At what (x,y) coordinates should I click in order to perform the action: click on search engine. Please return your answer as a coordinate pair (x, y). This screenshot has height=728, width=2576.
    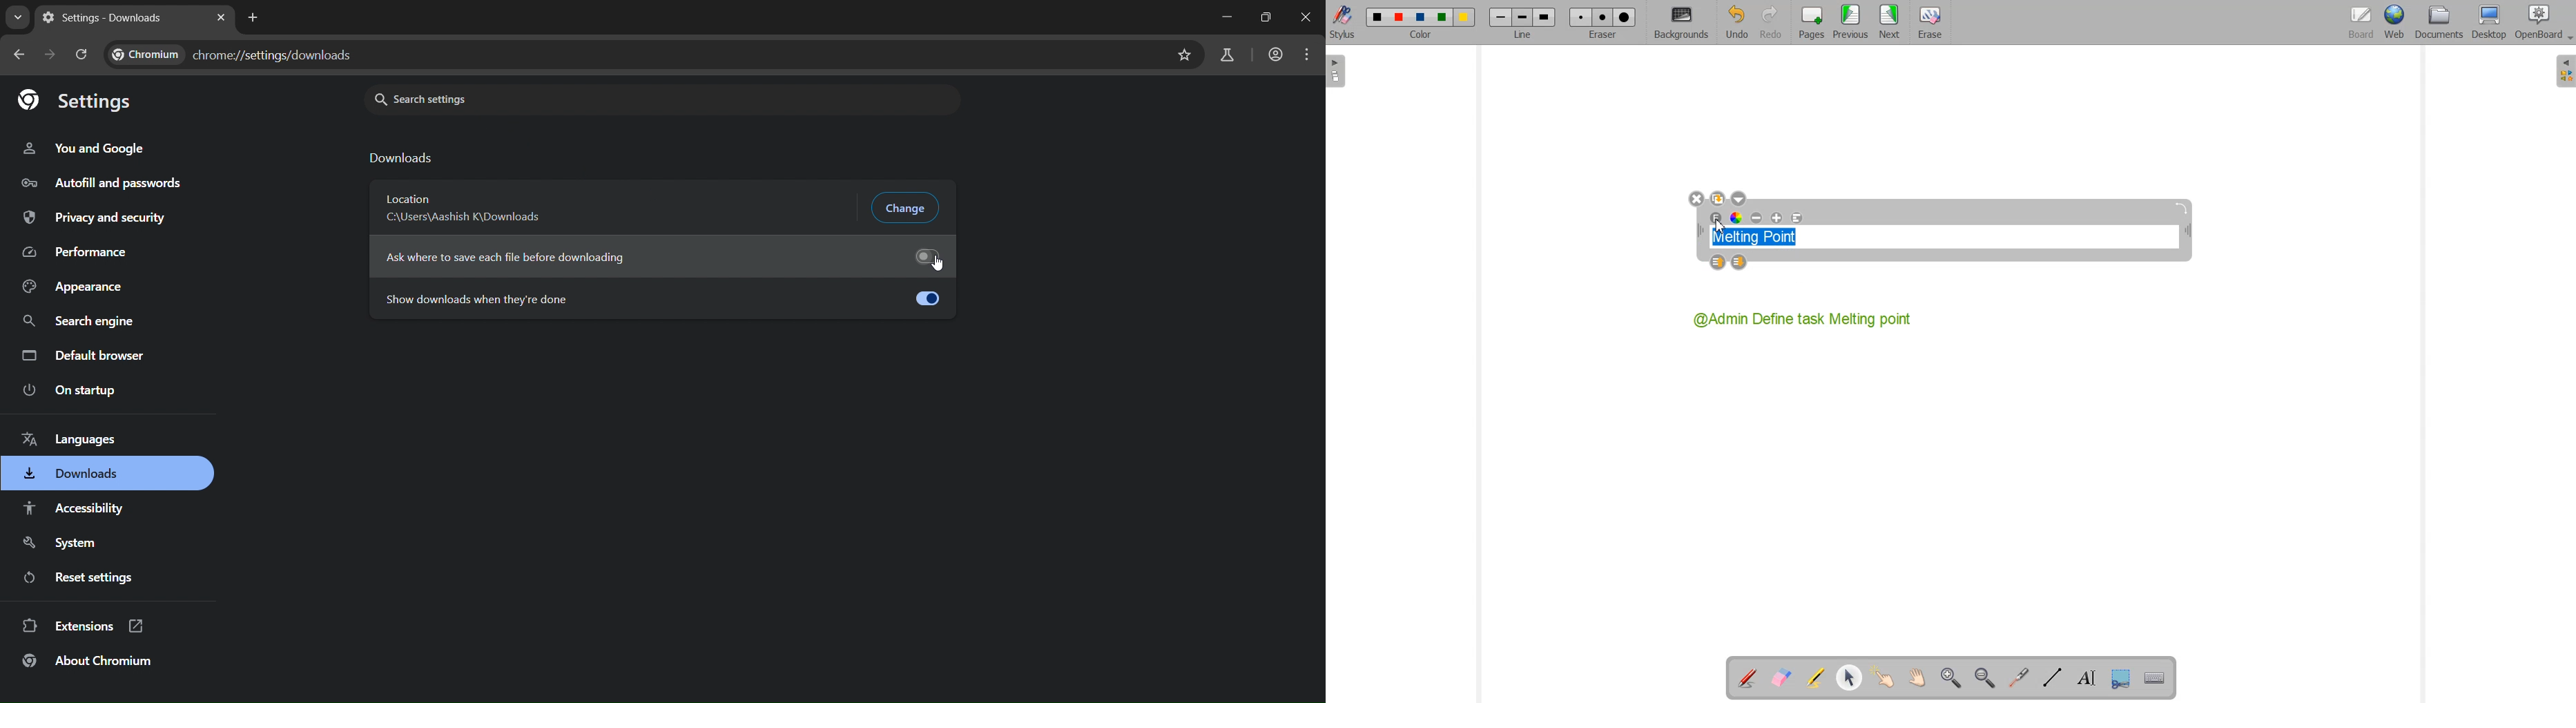
    Looking at the image, I should click on (77, 323).